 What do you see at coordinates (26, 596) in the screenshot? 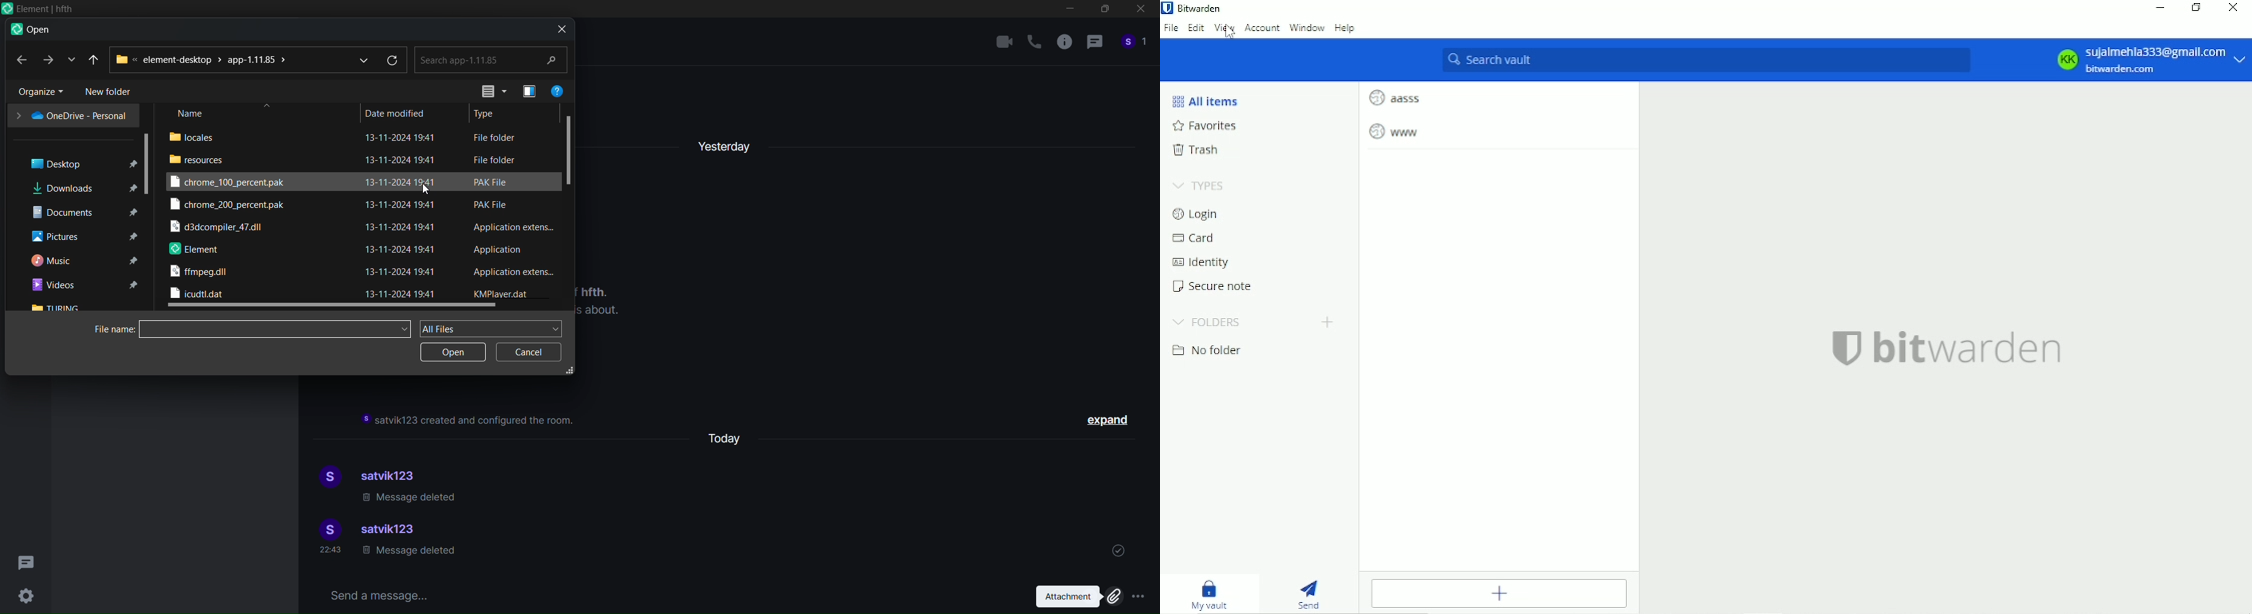
I see `setting` at bounding box center [26, 596].